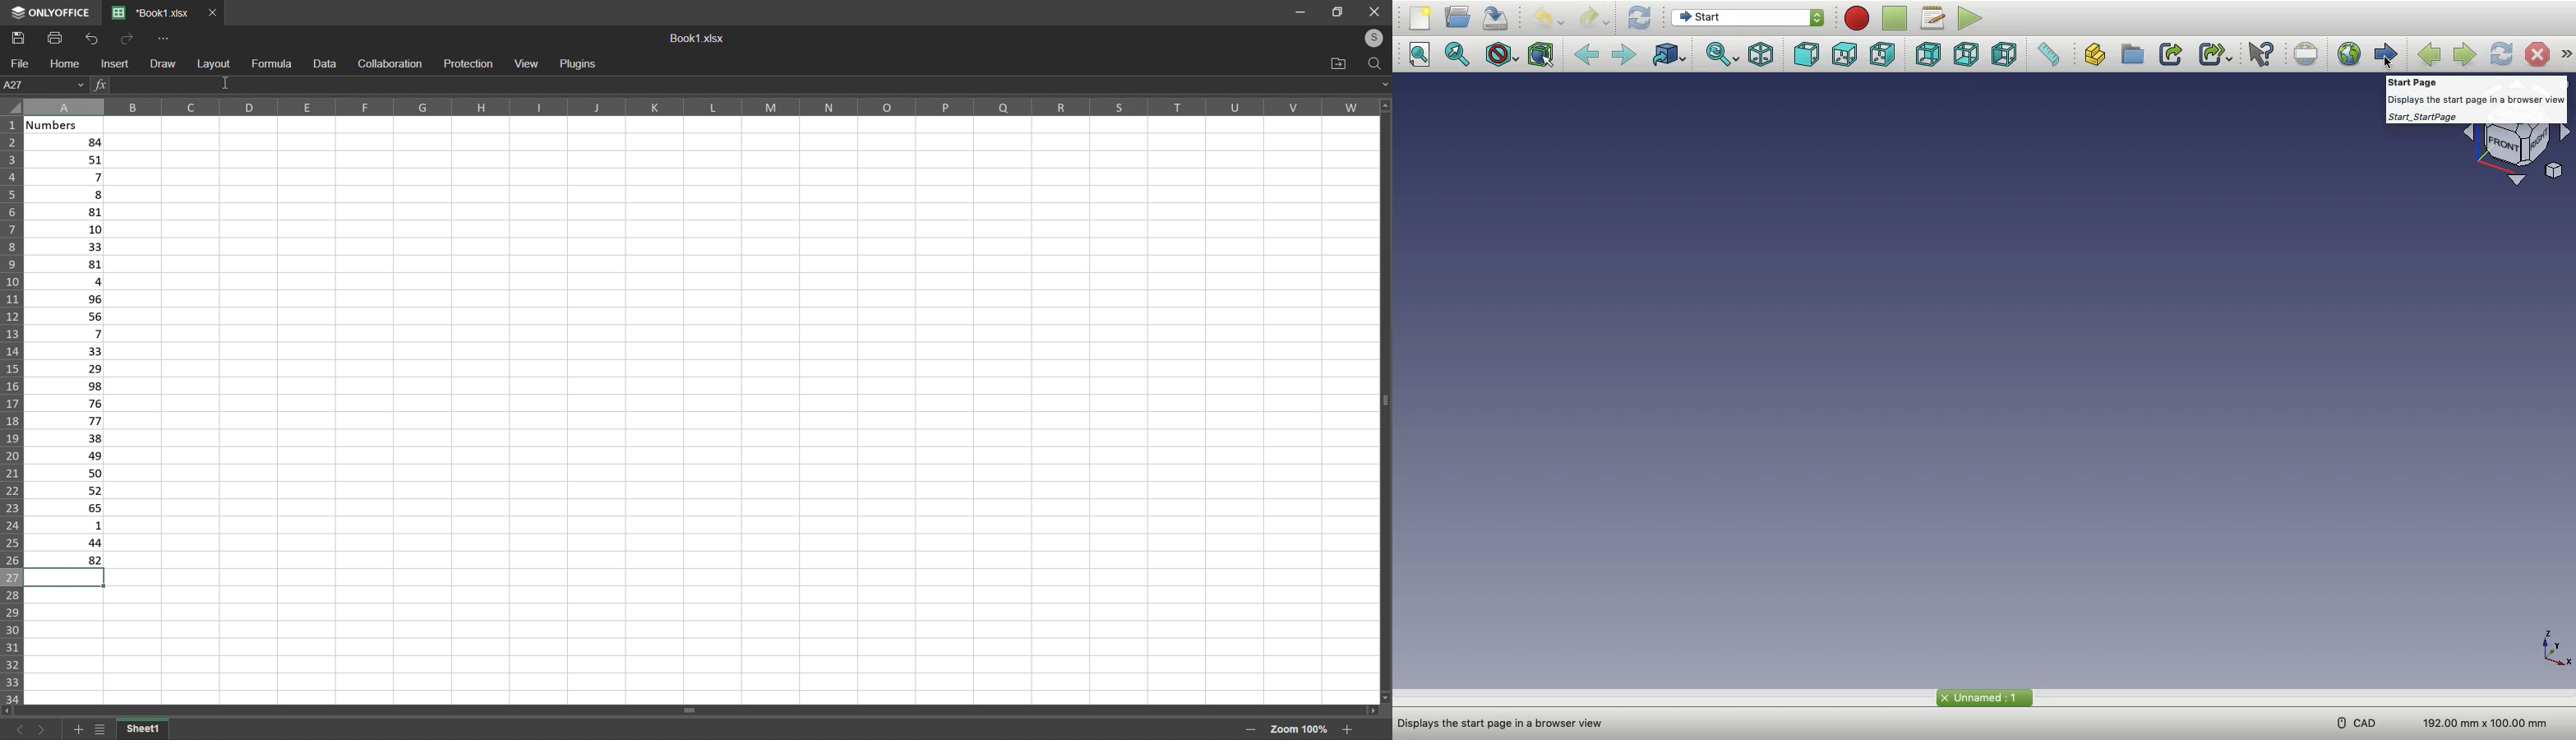 The height and width of the screenshot is (756, 2576). Describe the element at coordinates (1969, 54) in the screenshot. I see `Bottom` at that location.